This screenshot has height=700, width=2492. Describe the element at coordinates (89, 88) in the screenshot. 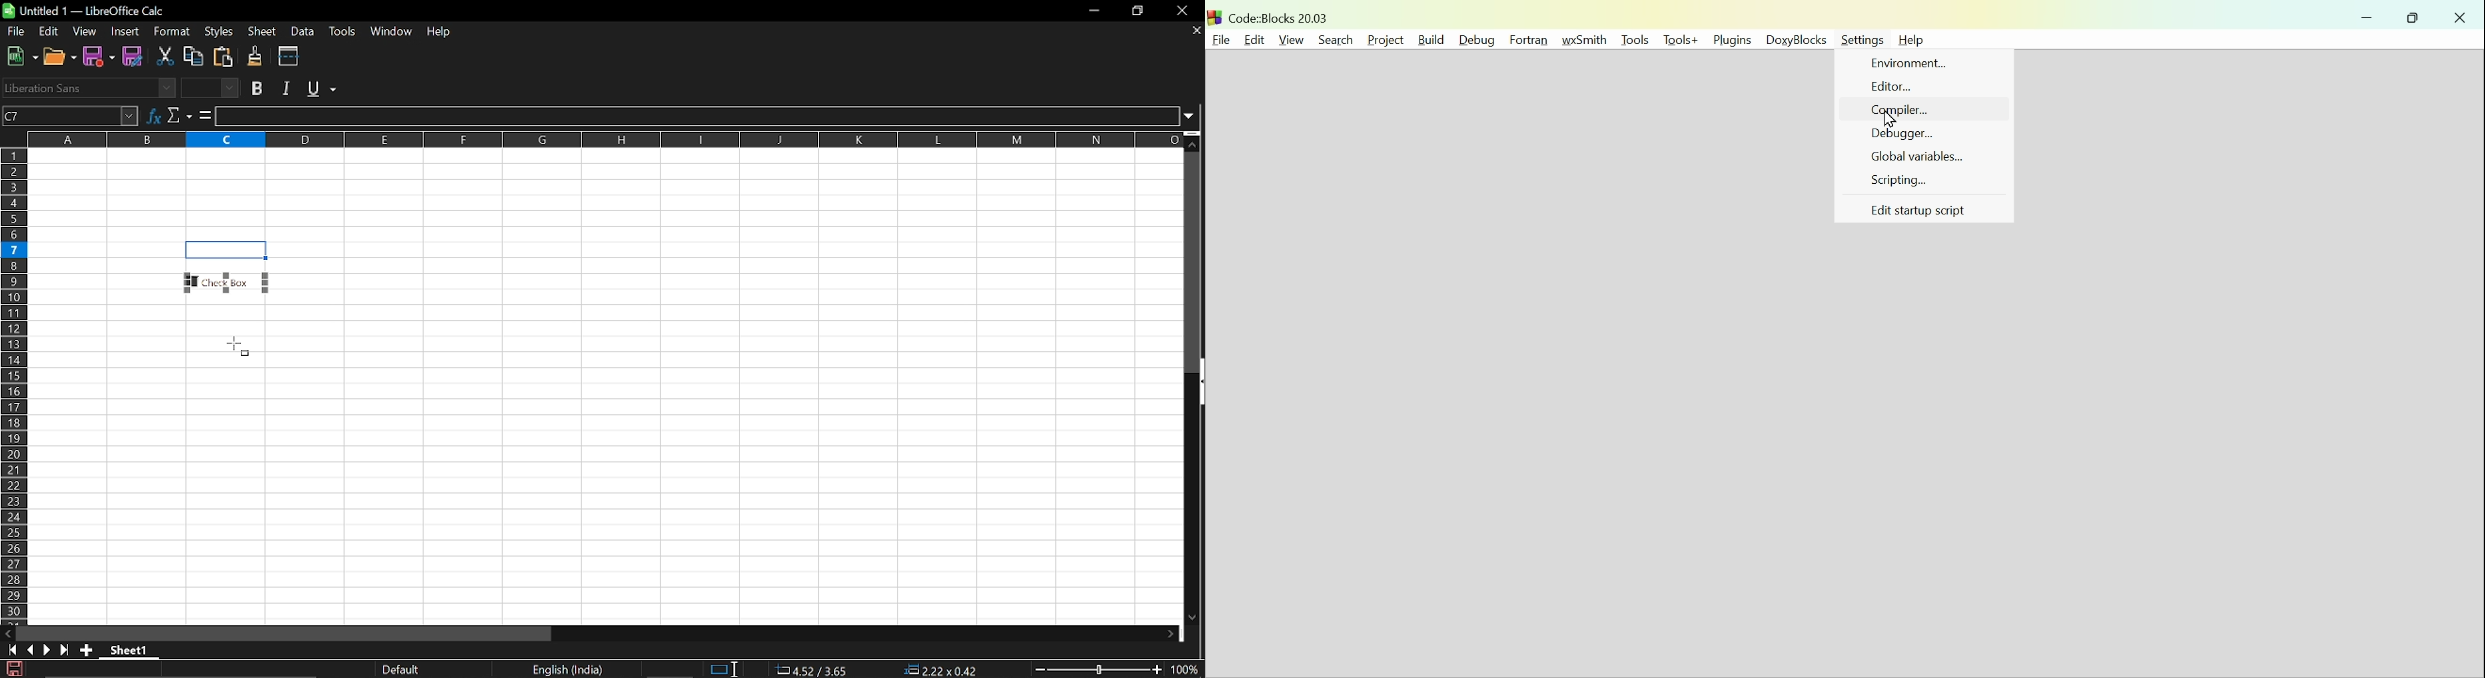

I see `Font name ` at that location.